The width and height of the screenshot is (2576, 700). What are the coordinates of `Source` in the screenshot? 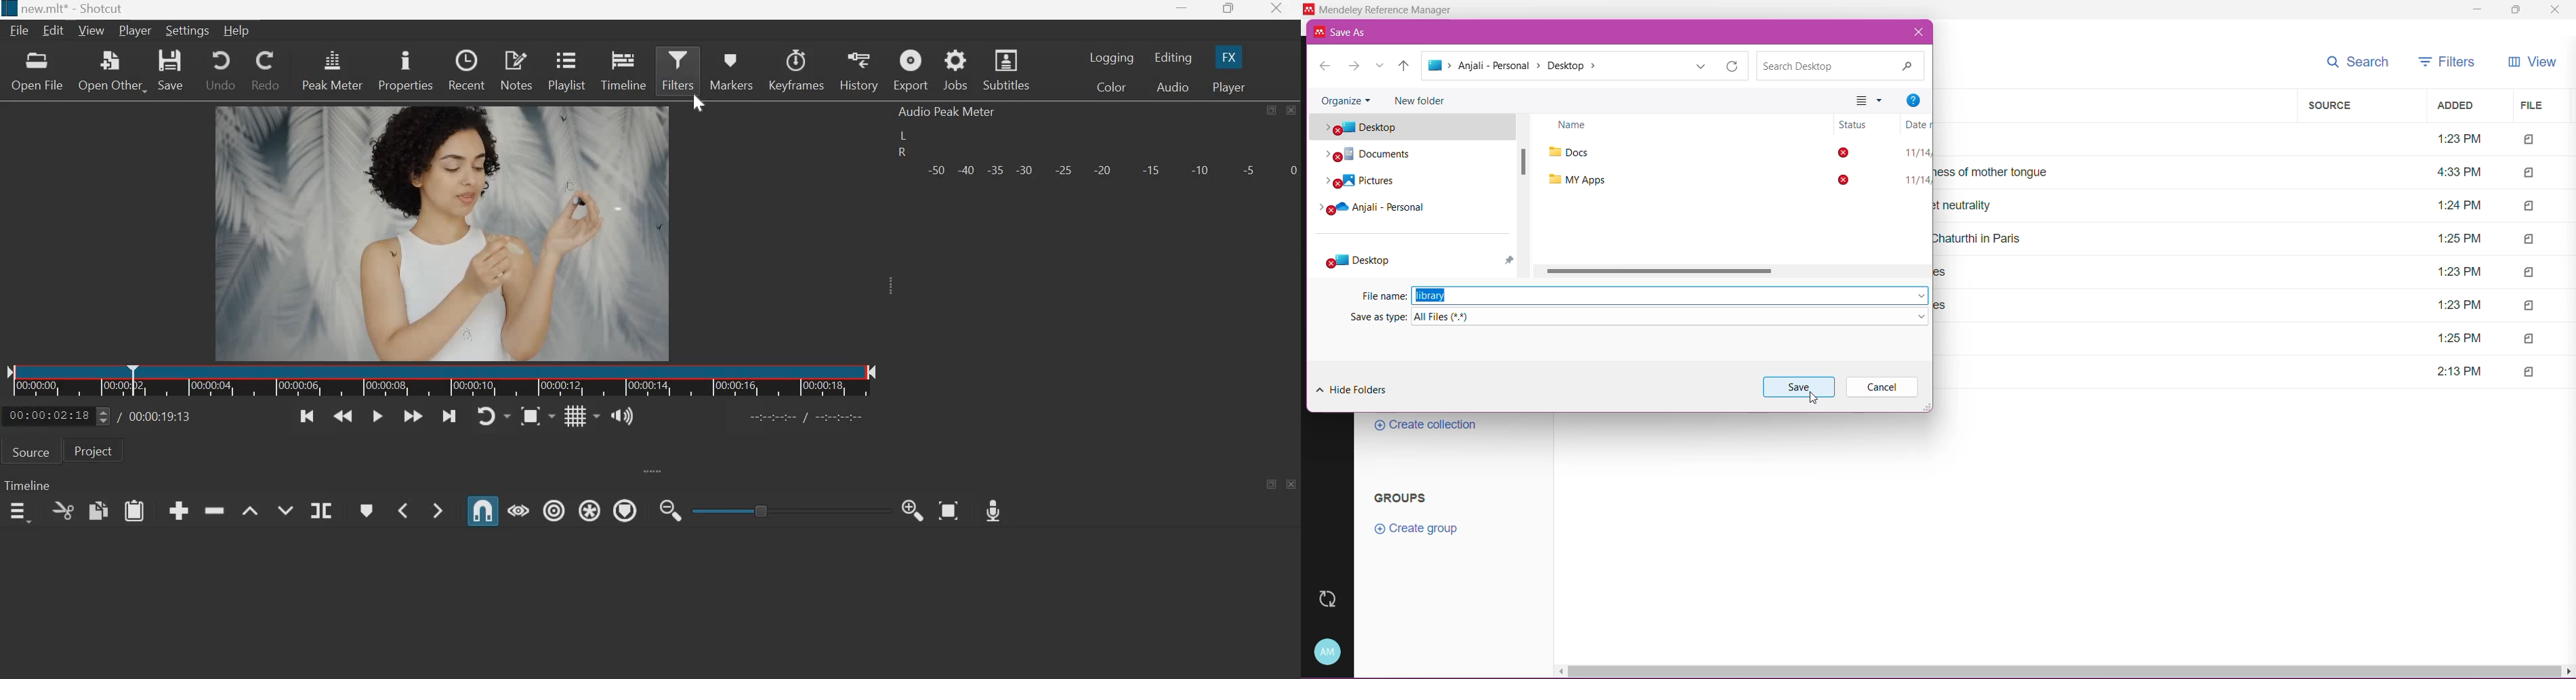 It's located at (30, 451).